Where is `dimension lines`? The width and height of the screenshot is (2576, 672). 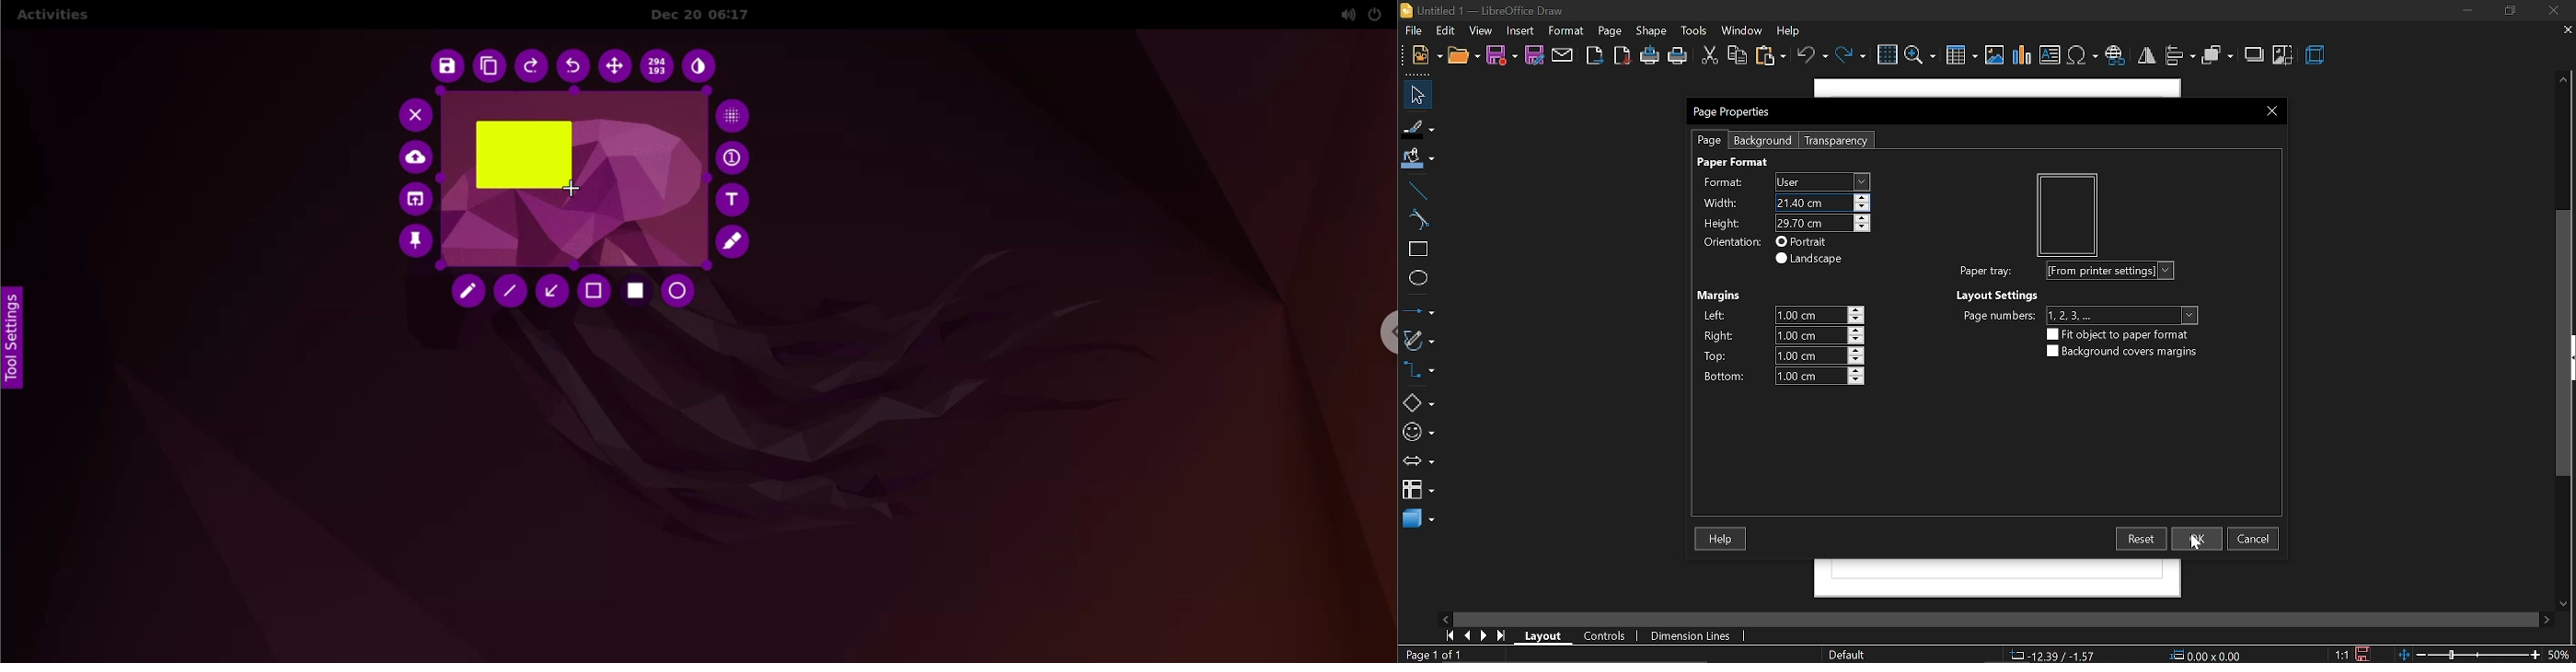
dimension lines is located at coordinates (1689, 635).